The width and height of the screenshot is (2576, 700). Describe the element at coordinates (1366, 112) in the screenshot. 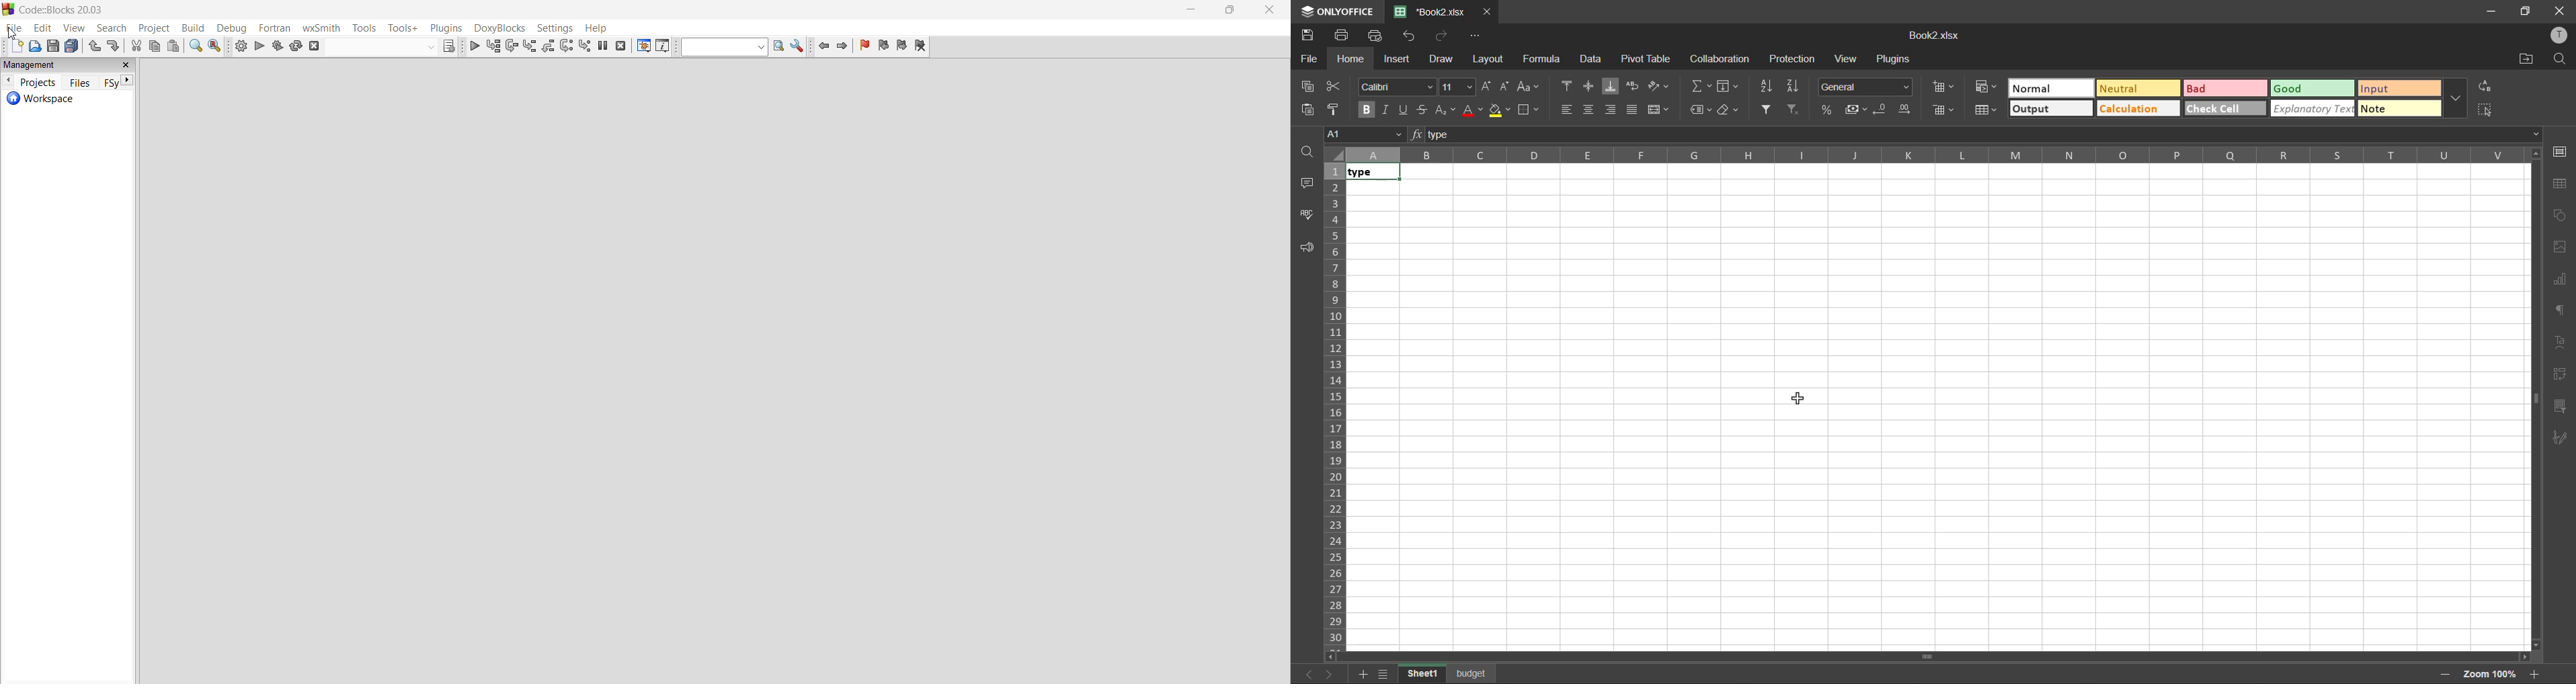

I see `bold` at that location.